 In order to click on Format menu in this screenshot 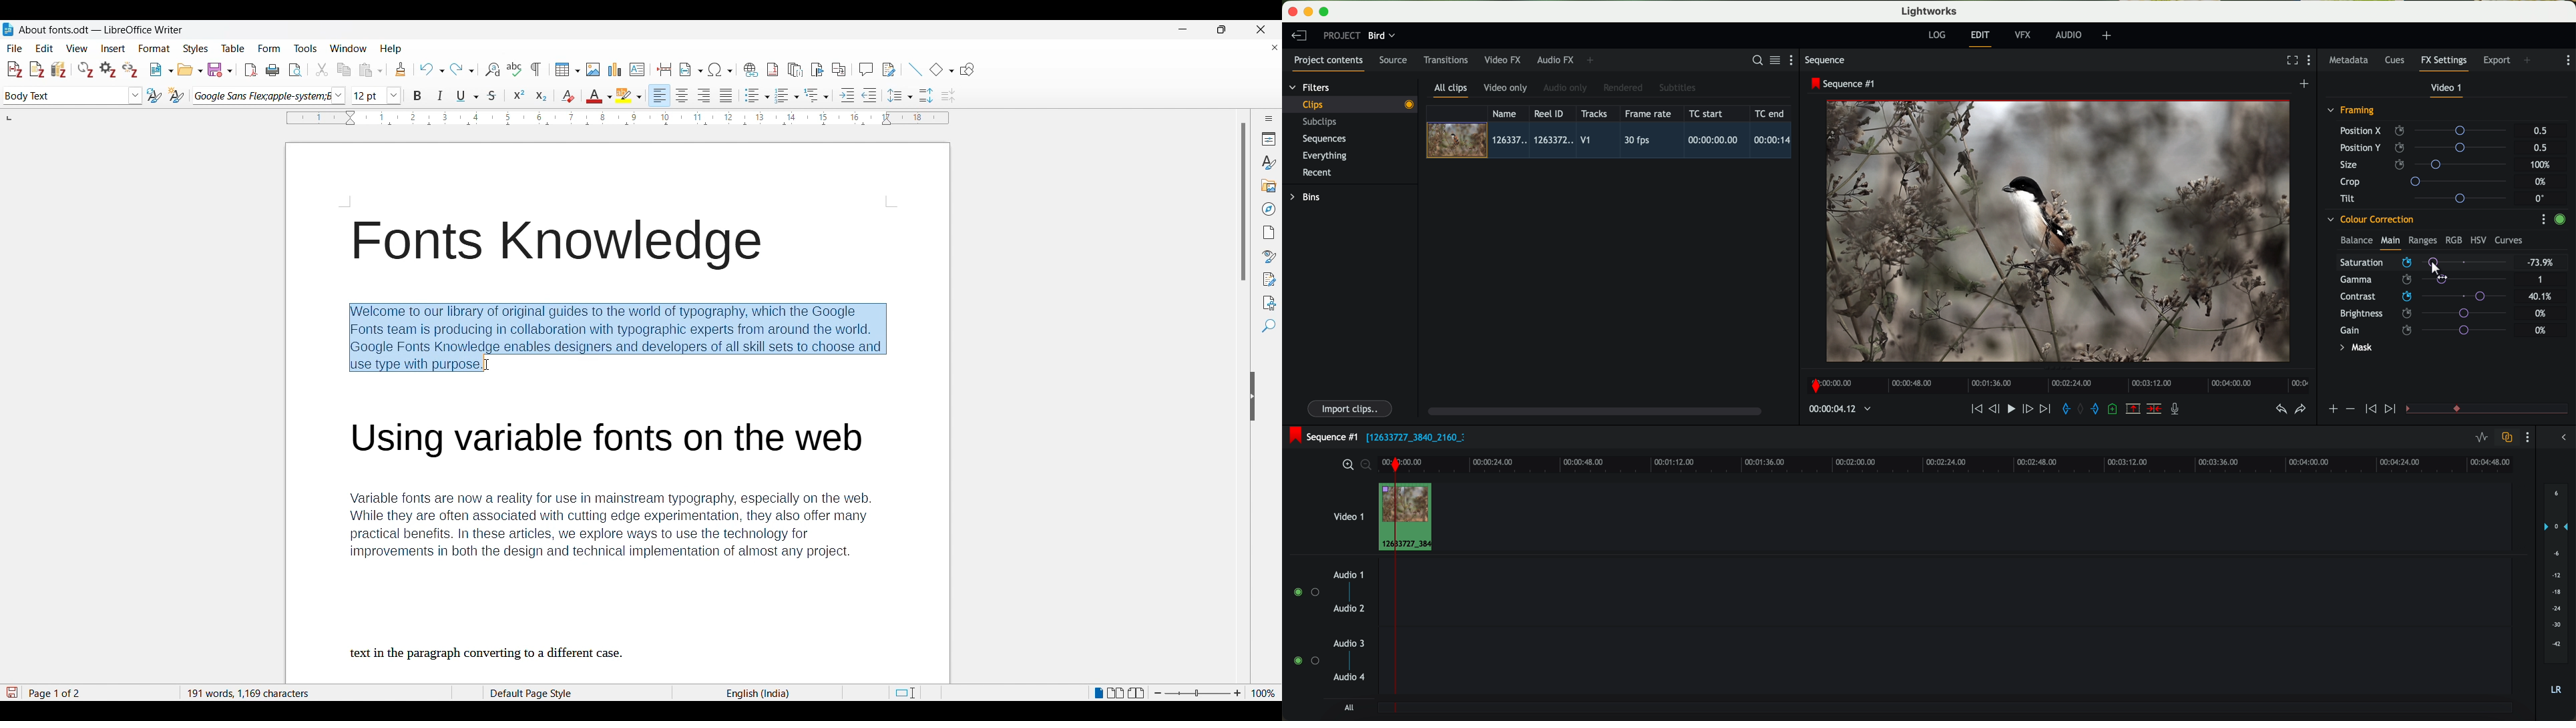, I will do `click(154, 49)`.